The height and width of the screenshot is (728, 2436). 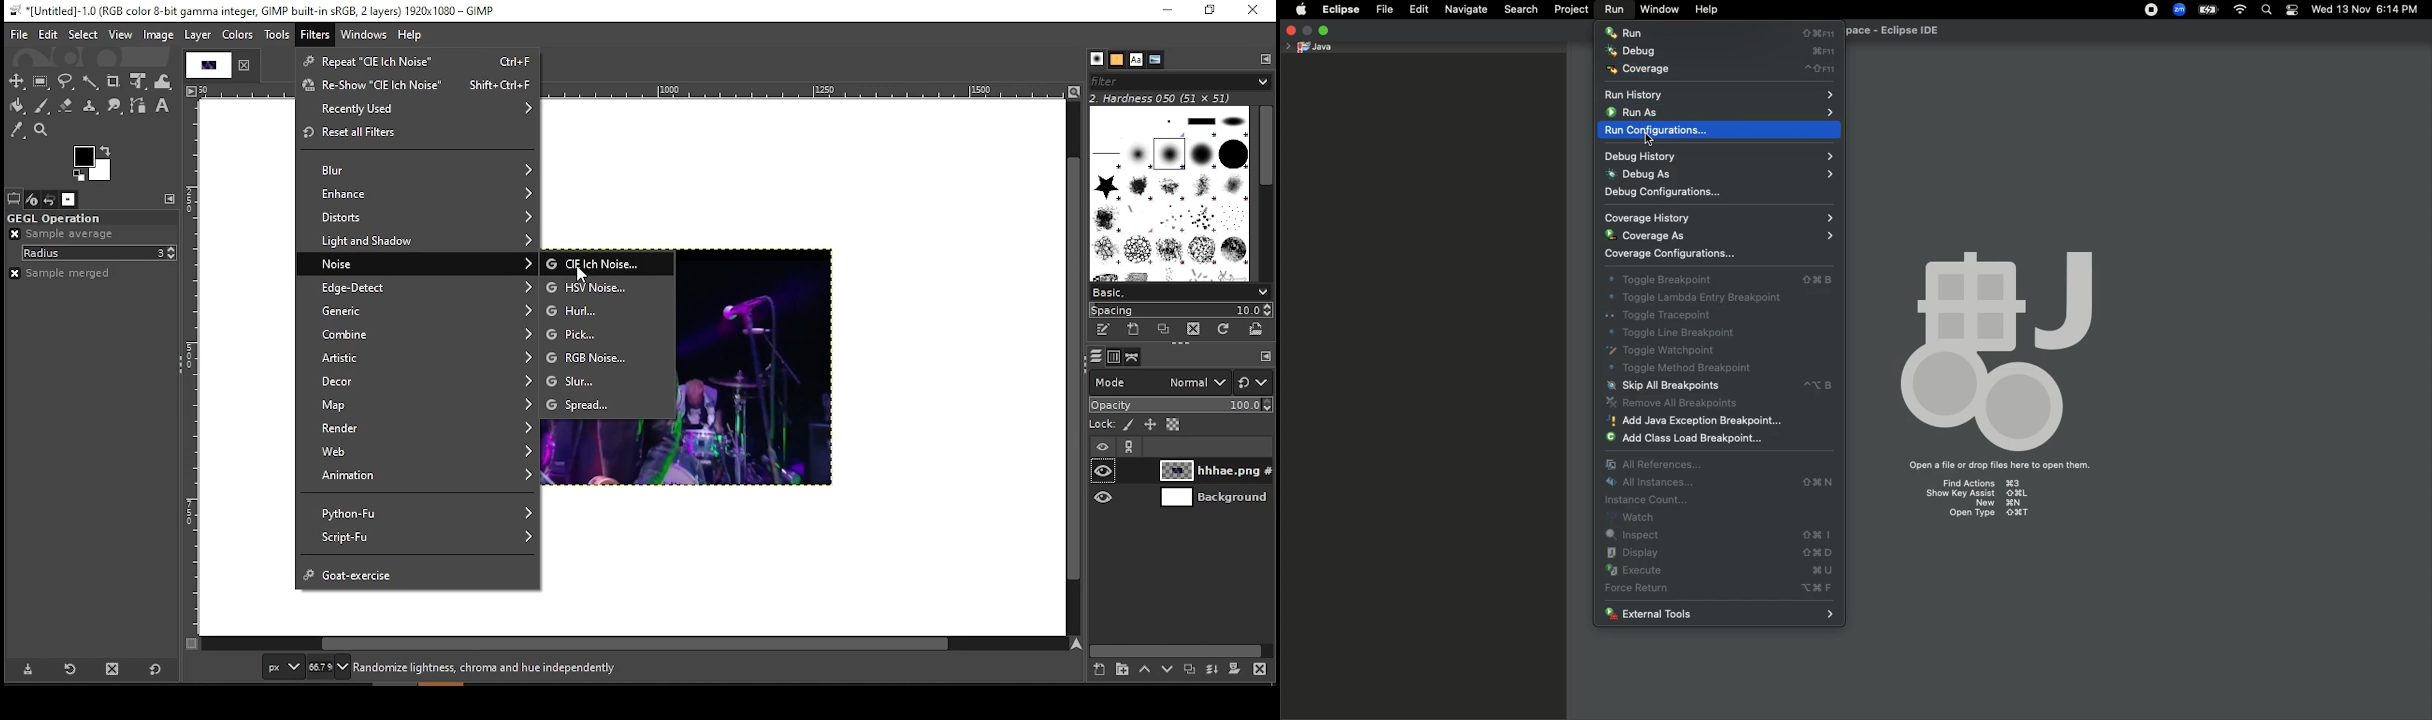 What do you see at coordinates (40, 104) in the screenshot?
I see `paint brush tool` at bounding box center [40, 104].